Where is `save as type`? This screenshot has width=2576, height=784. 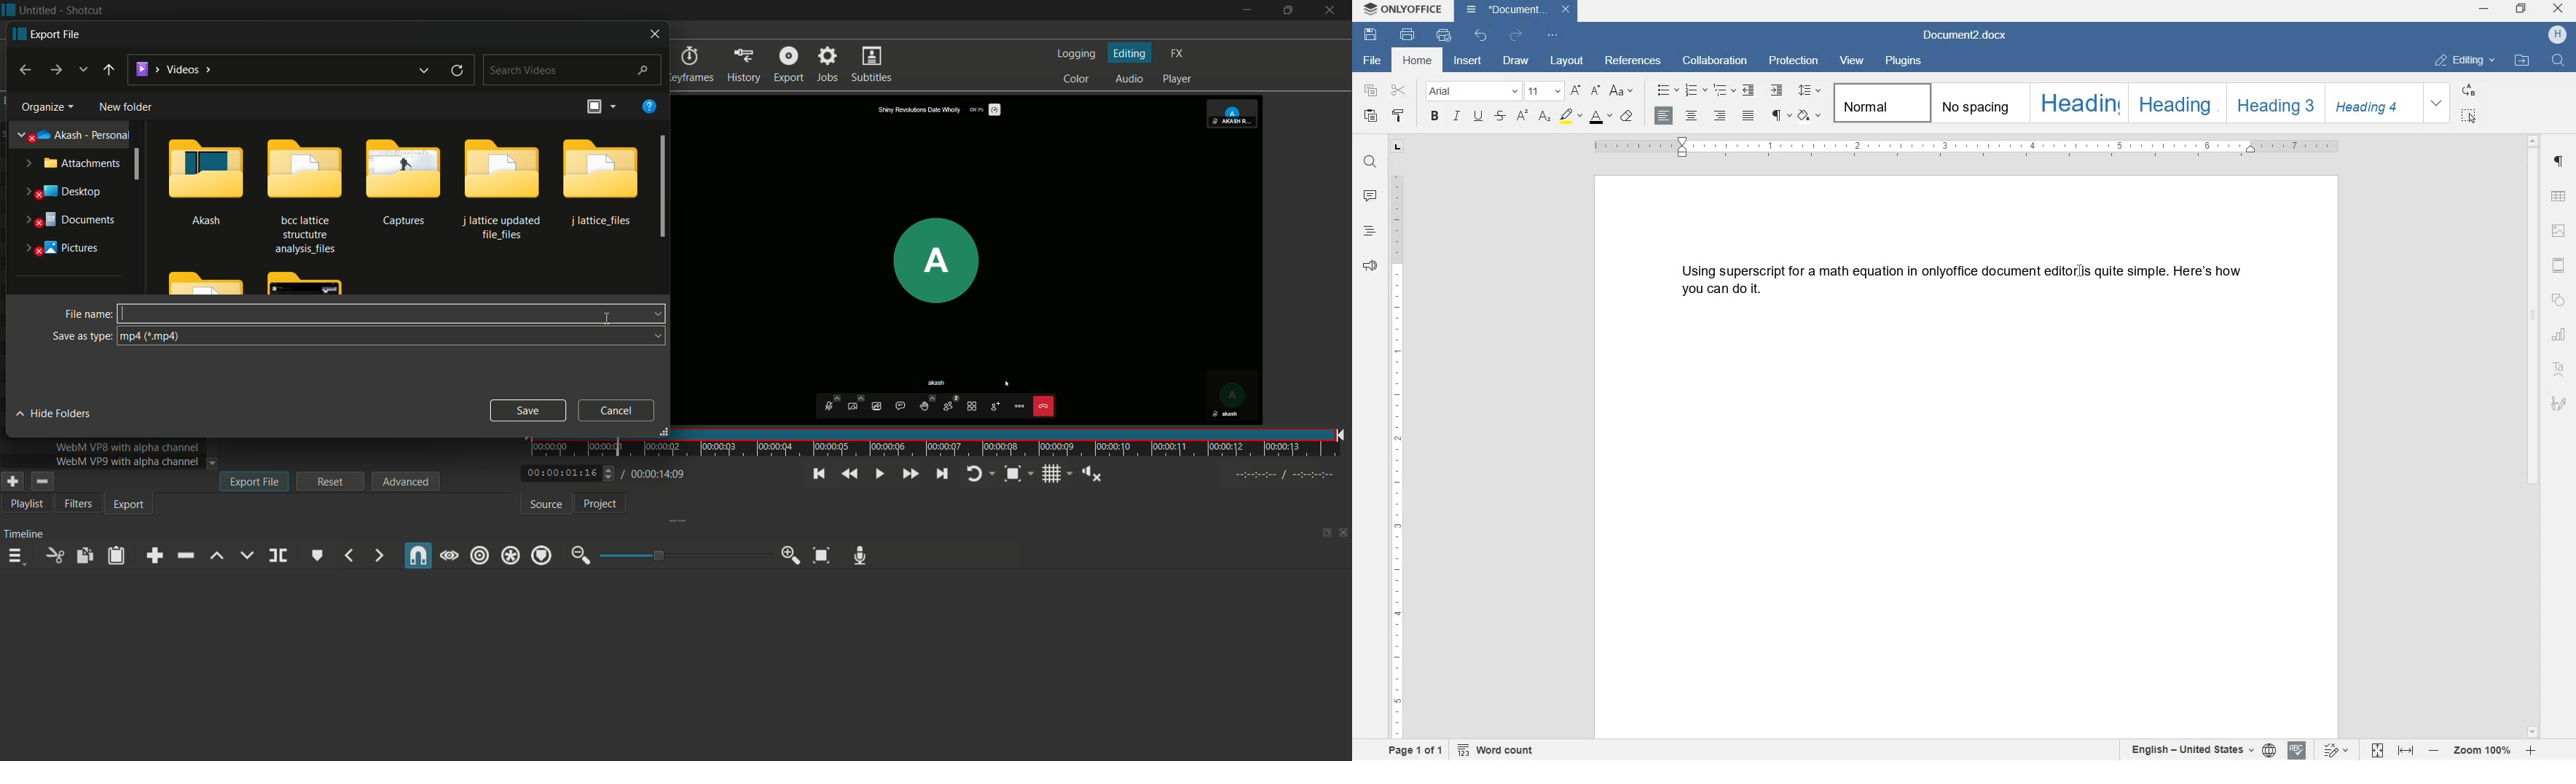 save as type is located at coordinates (82, 336).